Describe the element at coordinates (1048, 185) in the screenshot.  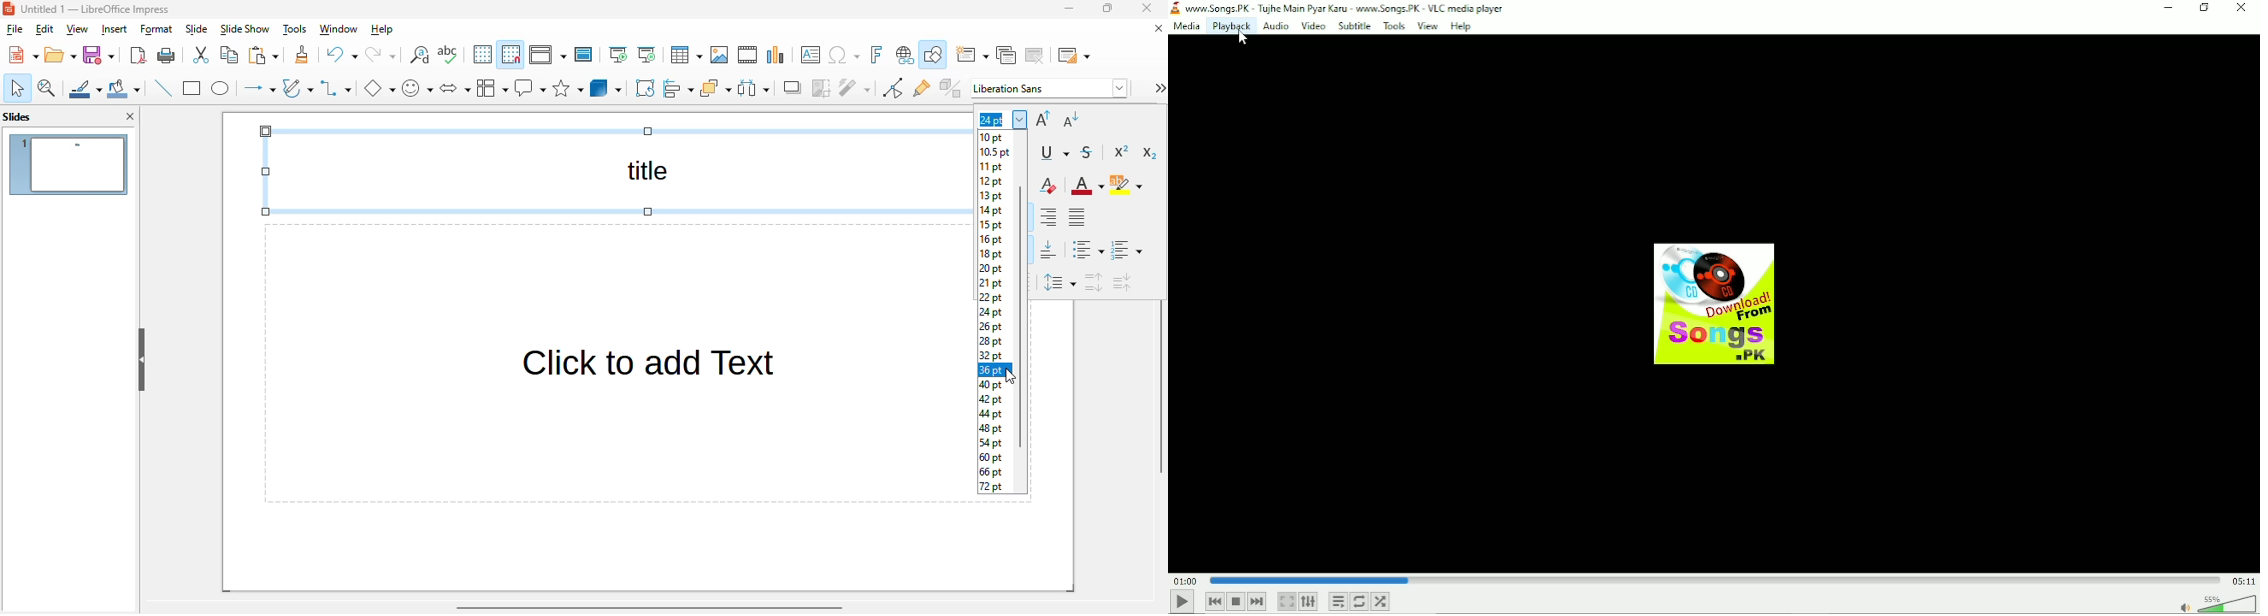
I see `clear direct formatting` at that location.